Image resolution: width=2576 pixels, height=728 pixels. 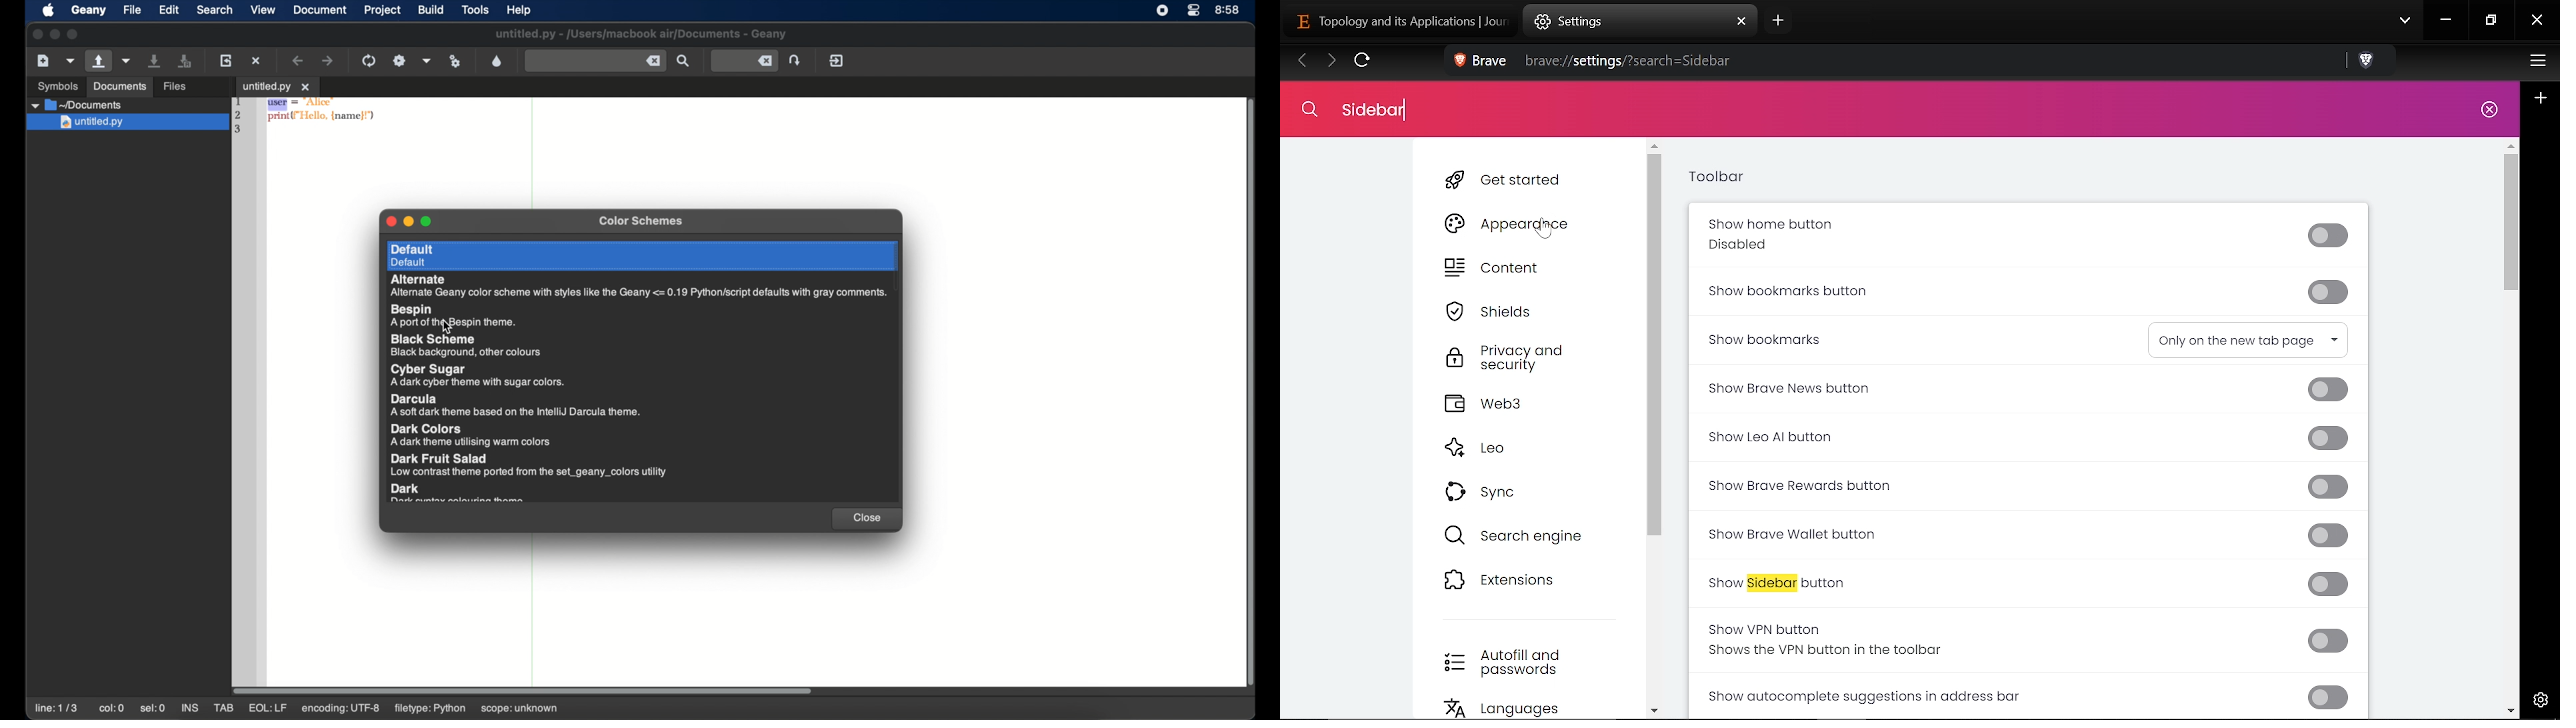 I want to click on save the current file, so click(x=155, y=61).